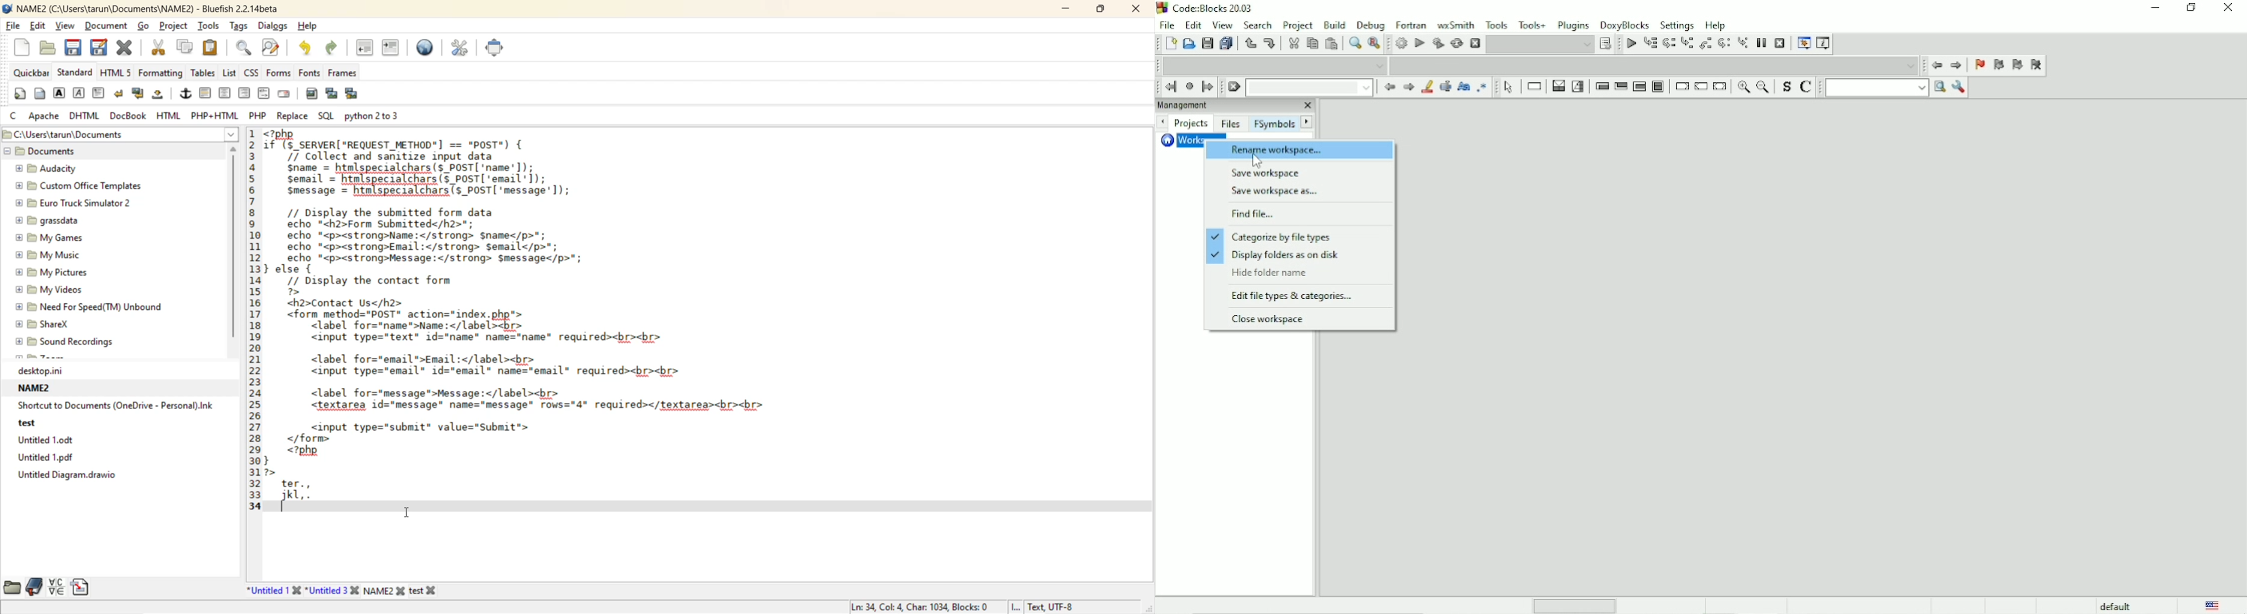 This screenshot has height=616, width=2268. Describe the element at coordinates (1390, 88) in the screenshot. I see `Prev` at that location.